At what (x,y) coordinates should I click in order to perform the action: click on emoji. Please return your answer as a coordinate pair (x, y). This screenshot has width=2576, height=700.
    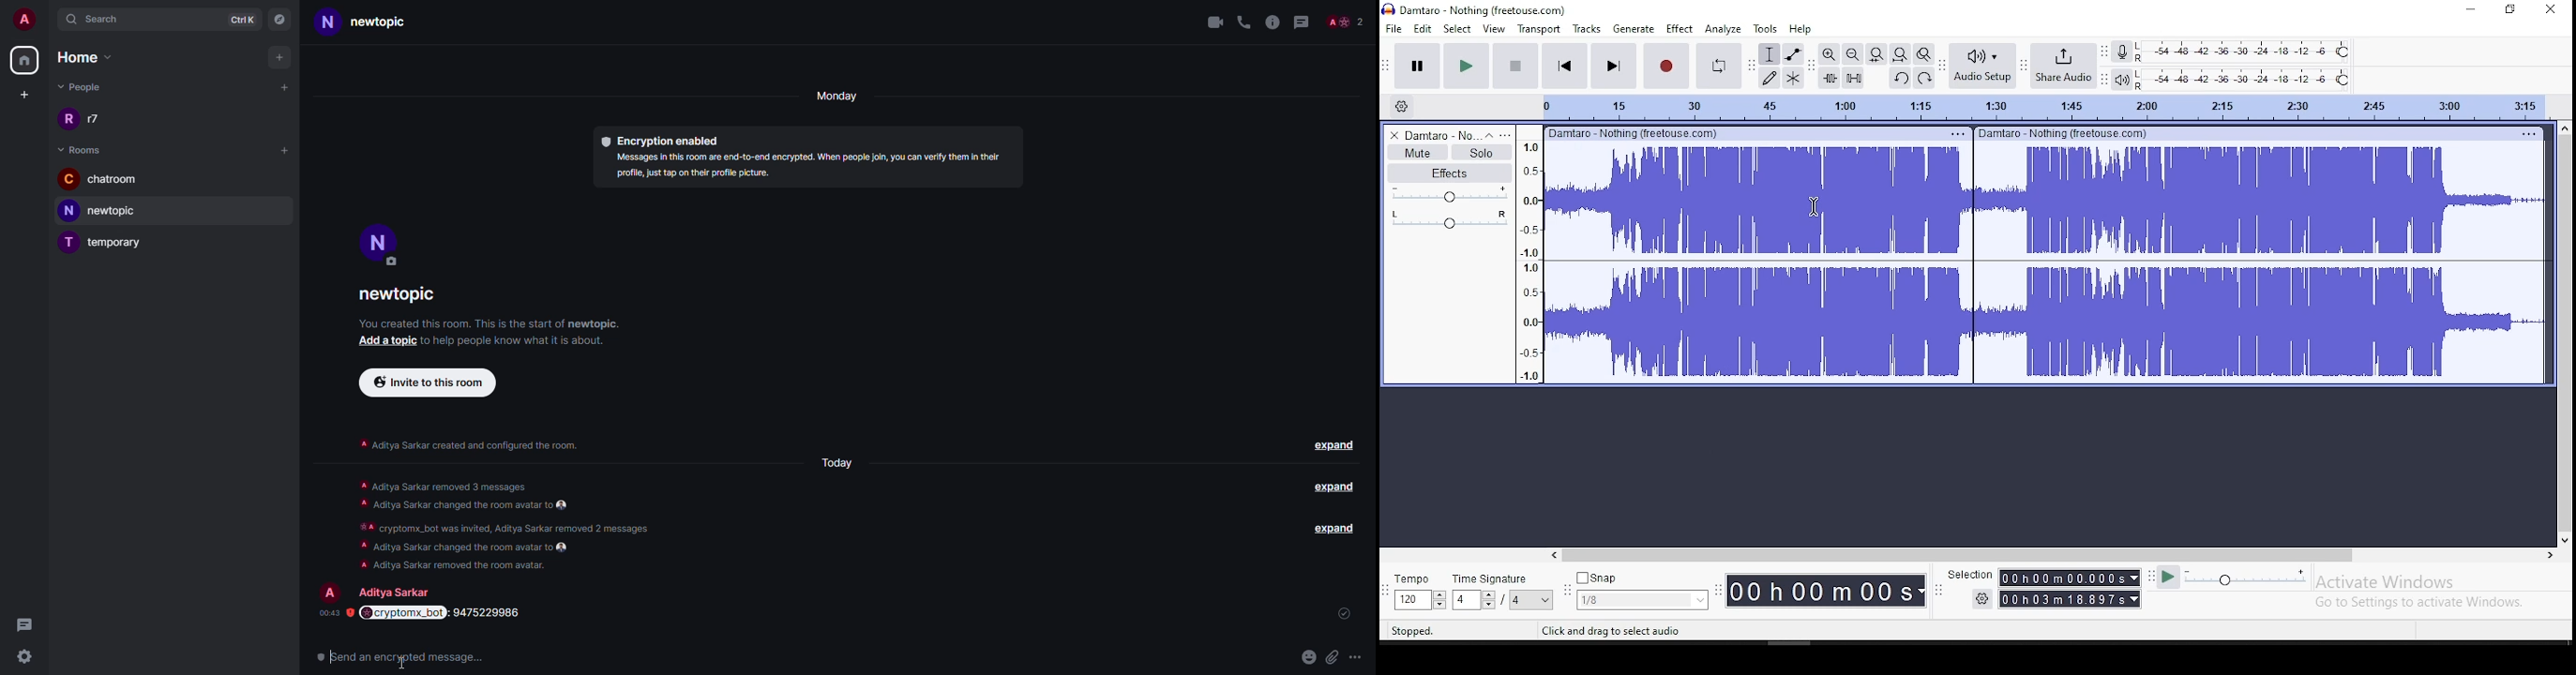
    Looking at the image, I should click on (1310, 662).